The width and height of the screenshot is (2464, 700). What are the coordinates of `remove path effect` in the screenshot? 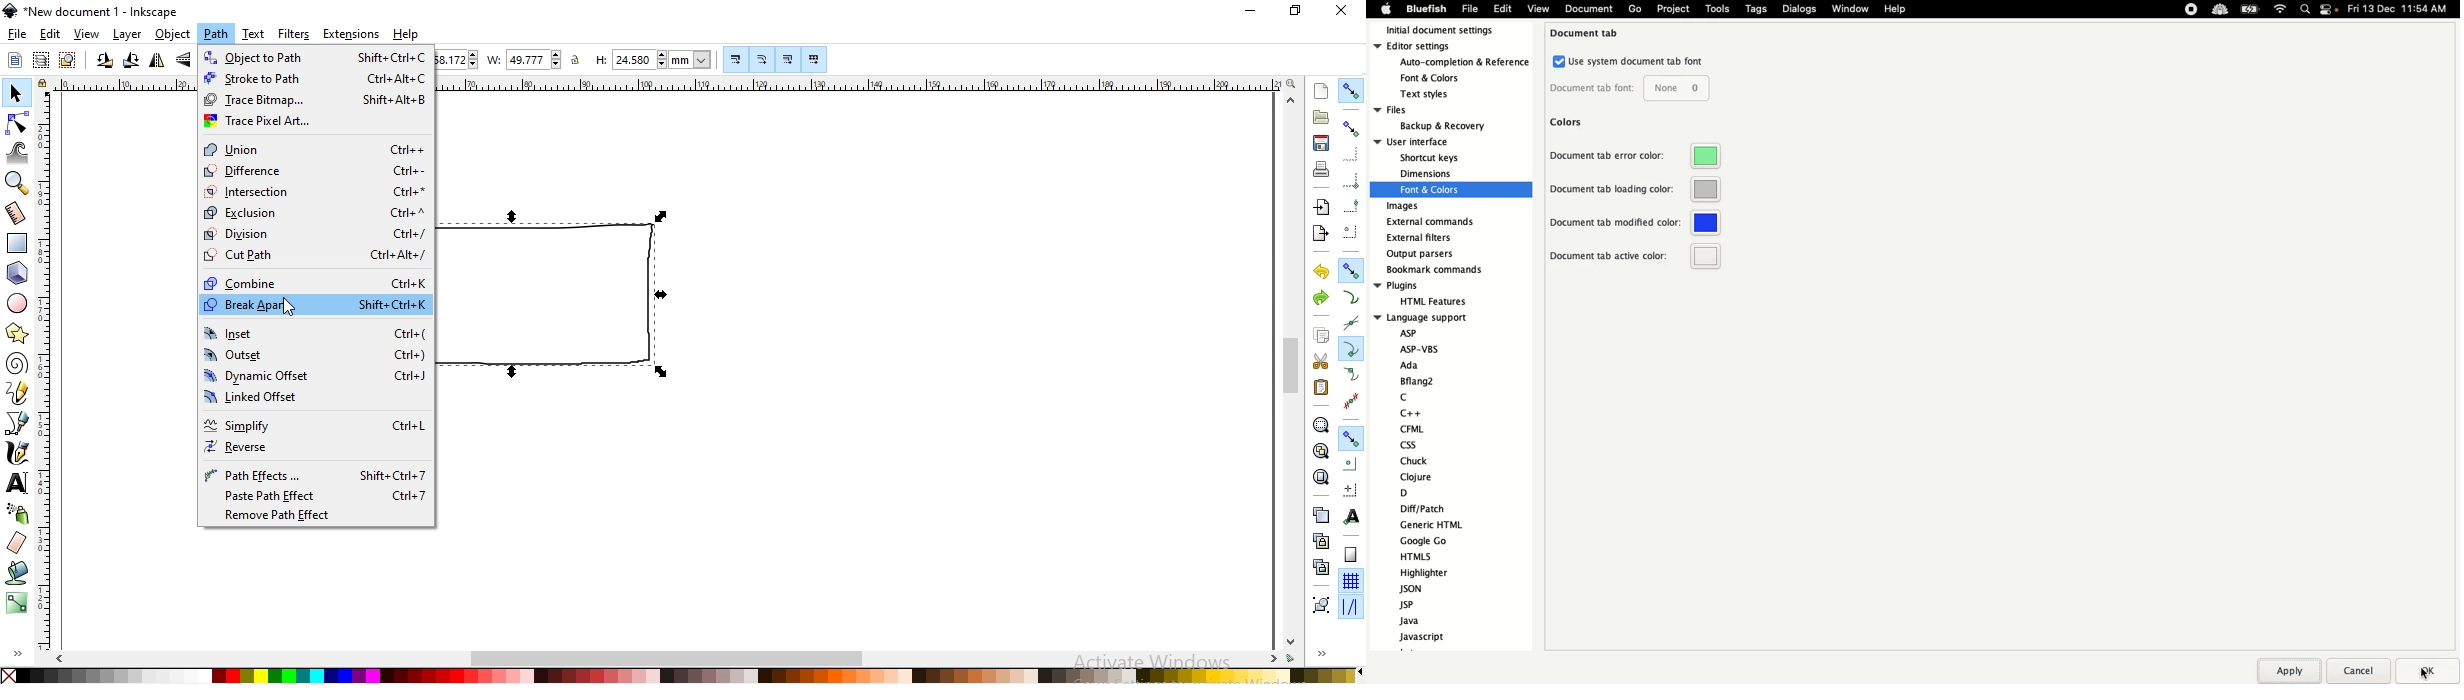 It's located at (316, 517).